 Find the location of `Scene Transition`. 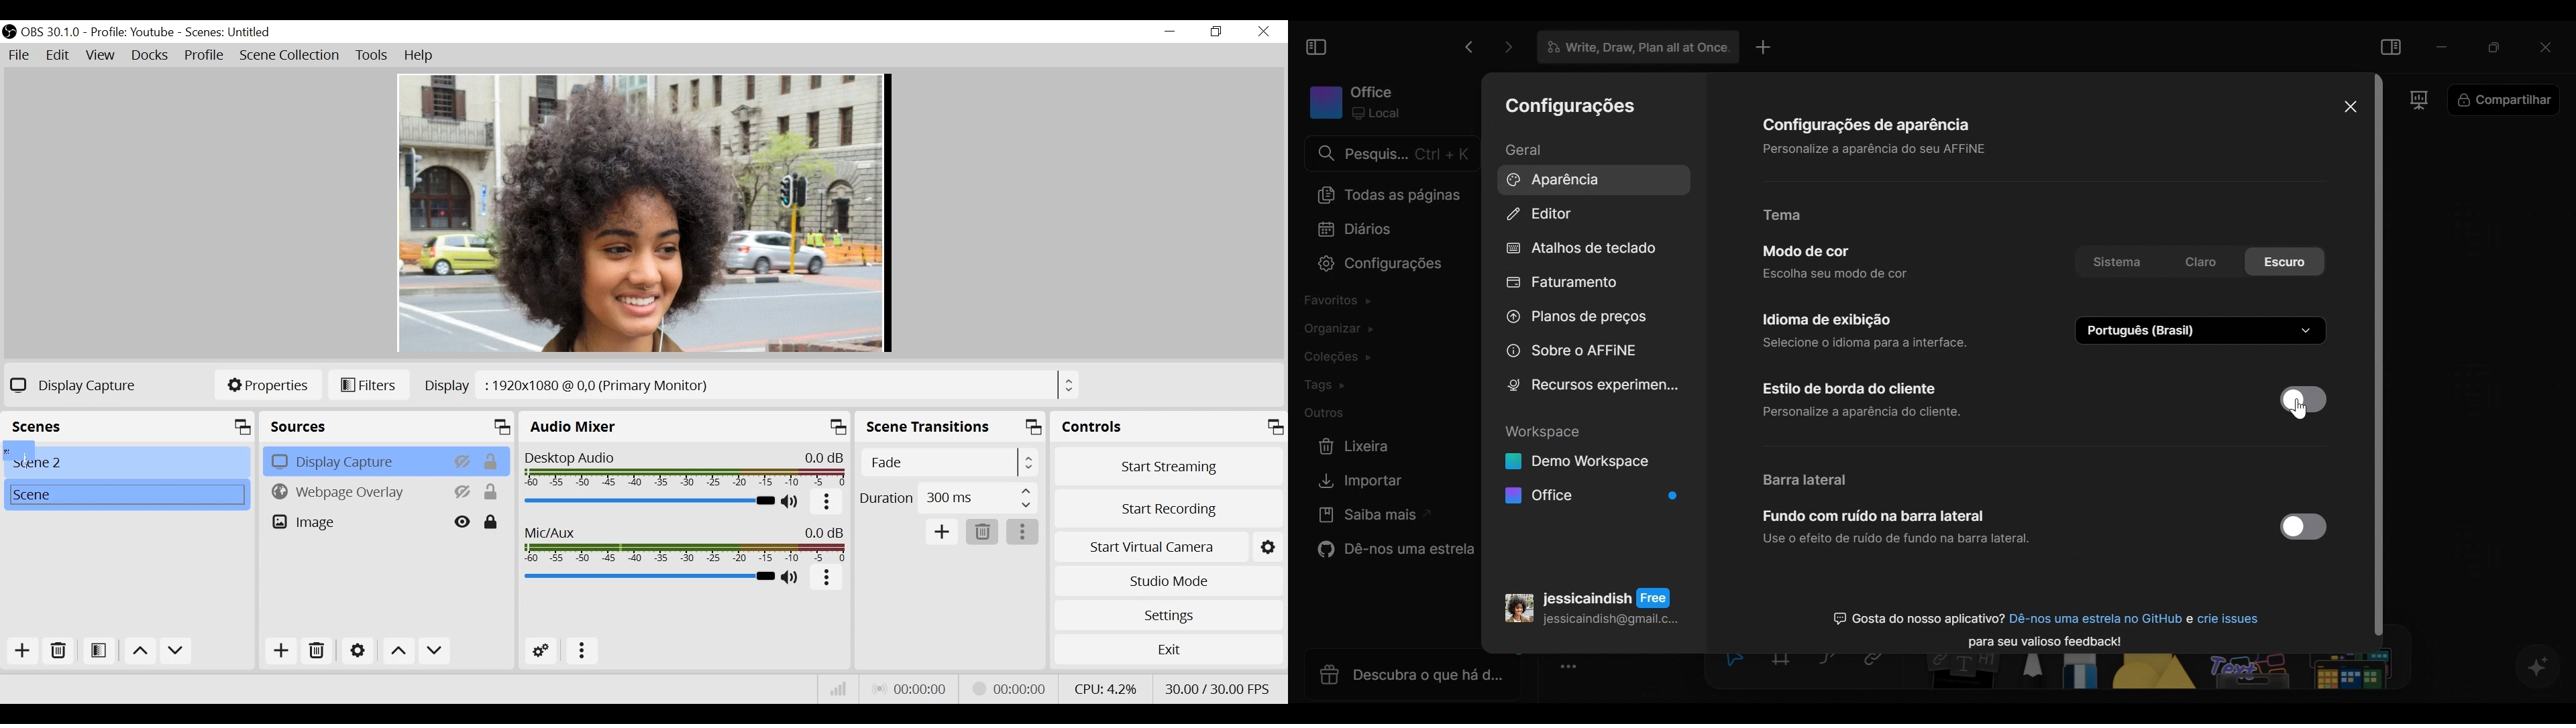

Scene Transition is located at coordinates (951, 427).